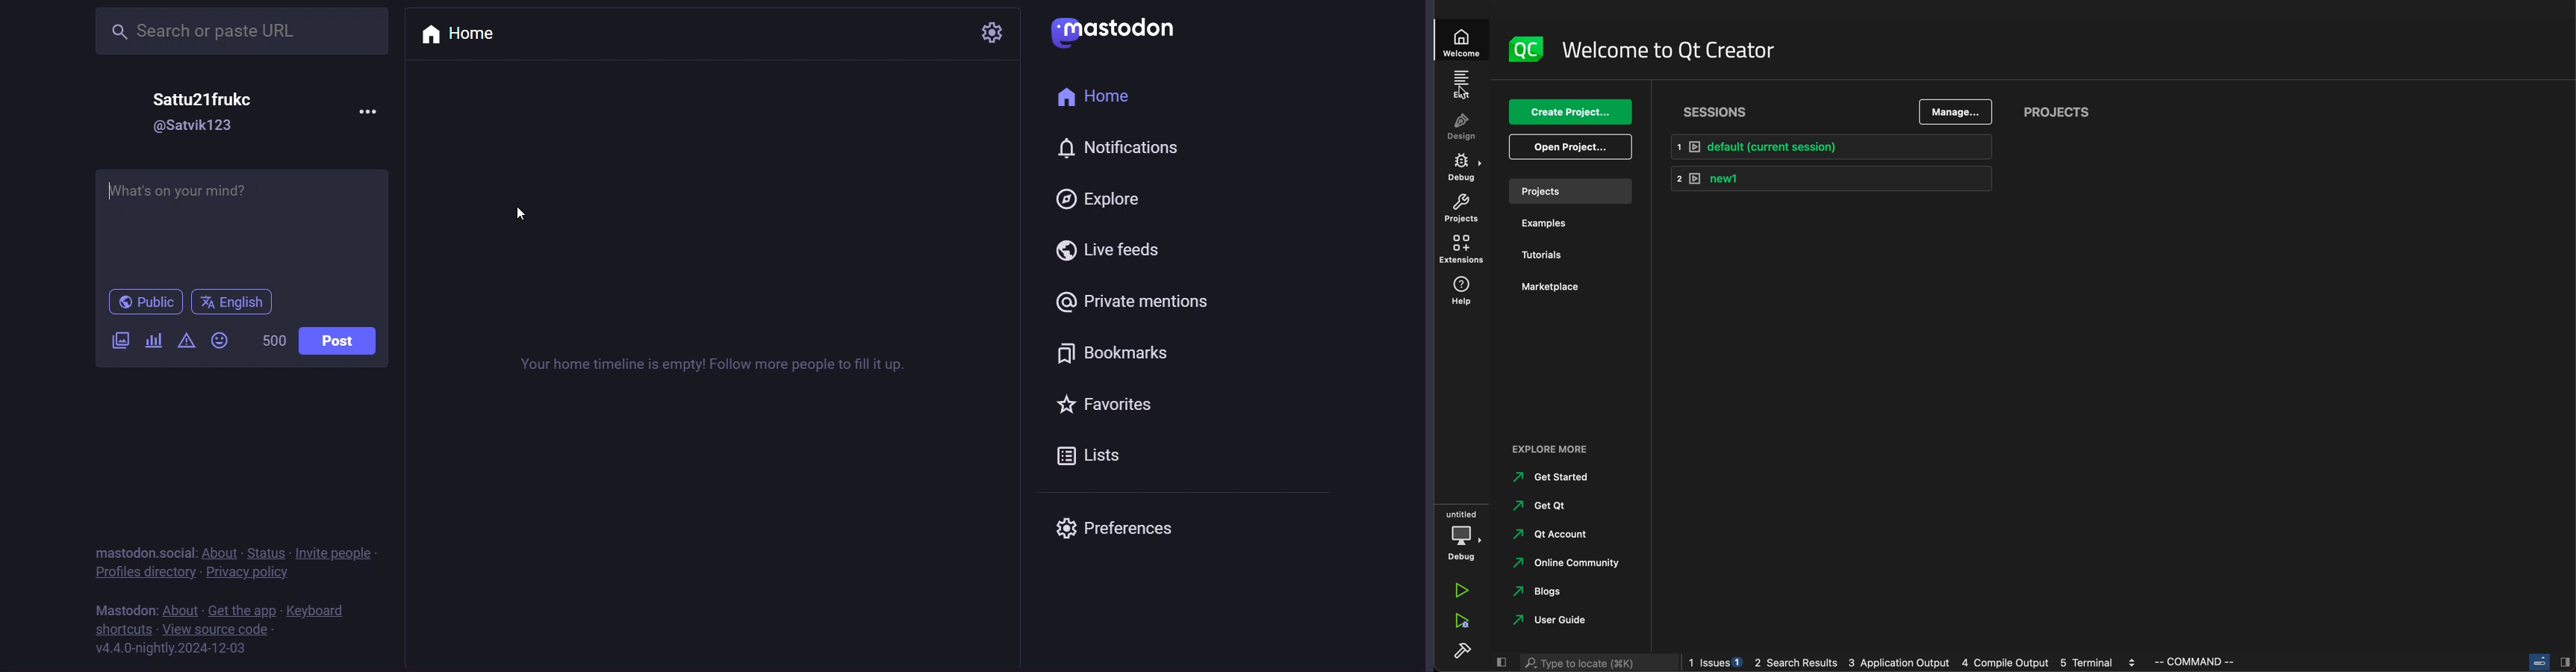 The height and width of the screenshot is (672, 2576). Describe the element at coordinates (1464, 167) in the screenshot. I see `debug` at that location.